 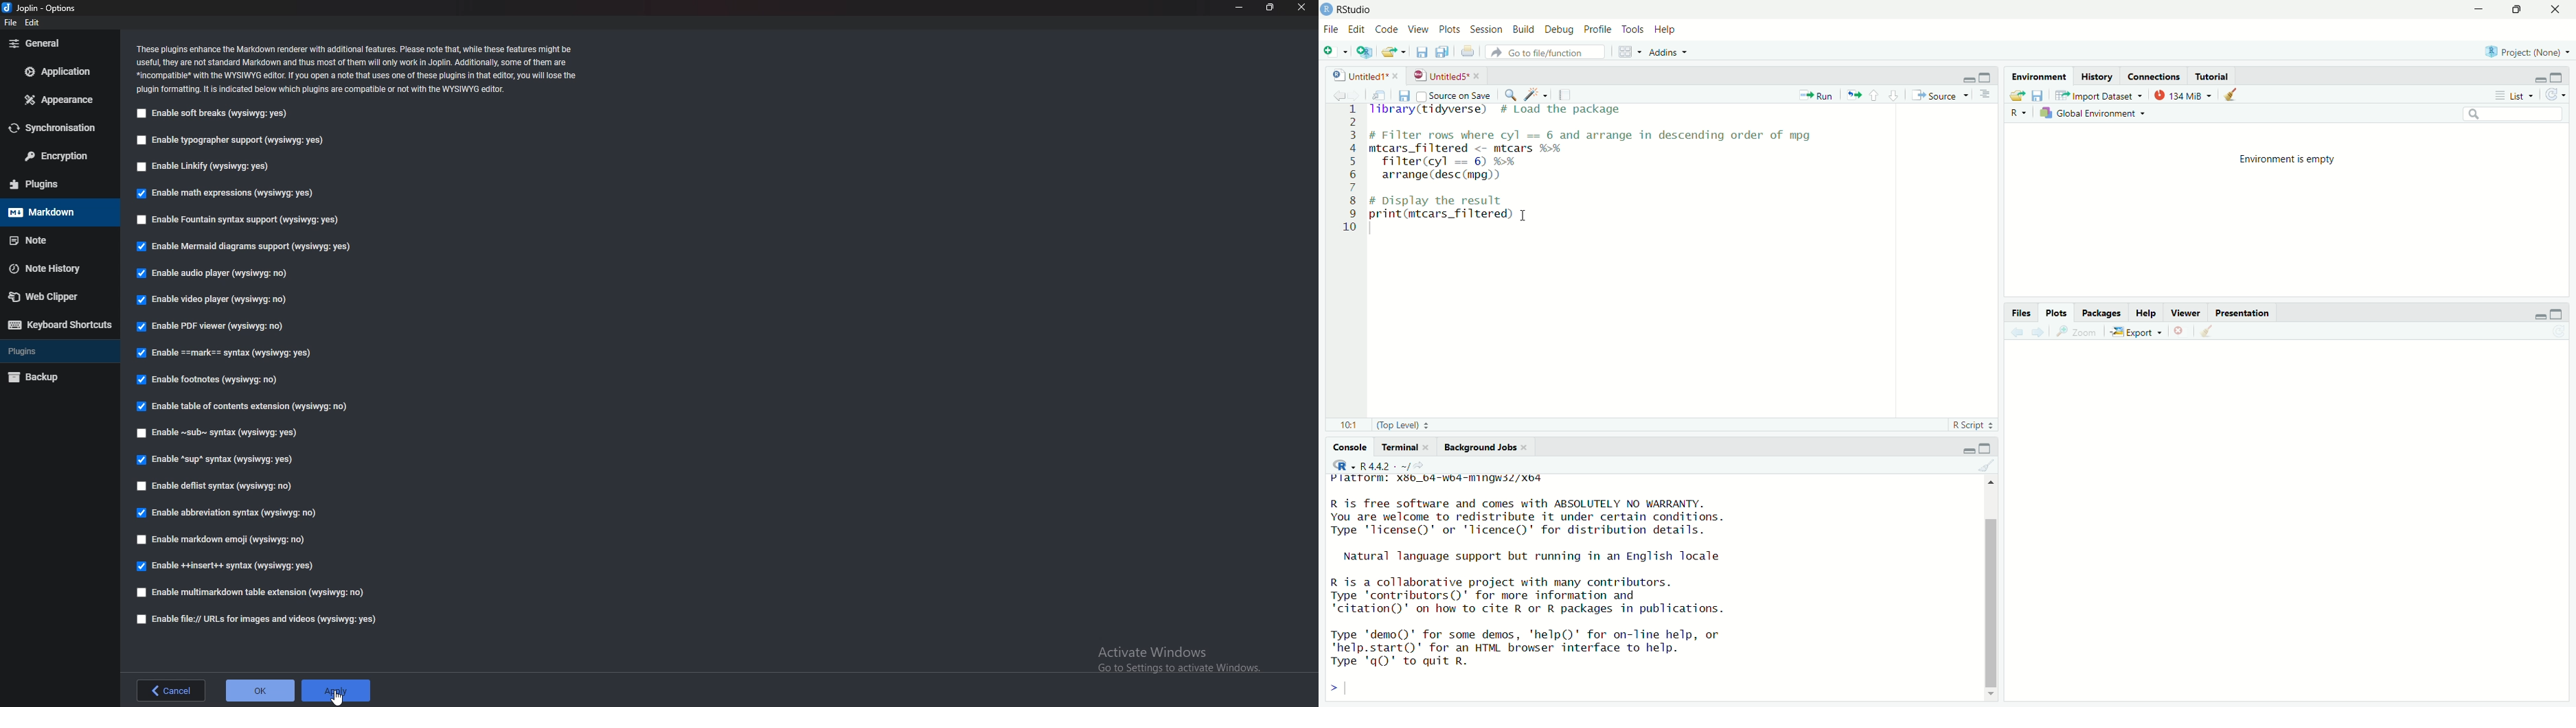 I want to click on Enable deflist syntax, so click(x=218, y=483).